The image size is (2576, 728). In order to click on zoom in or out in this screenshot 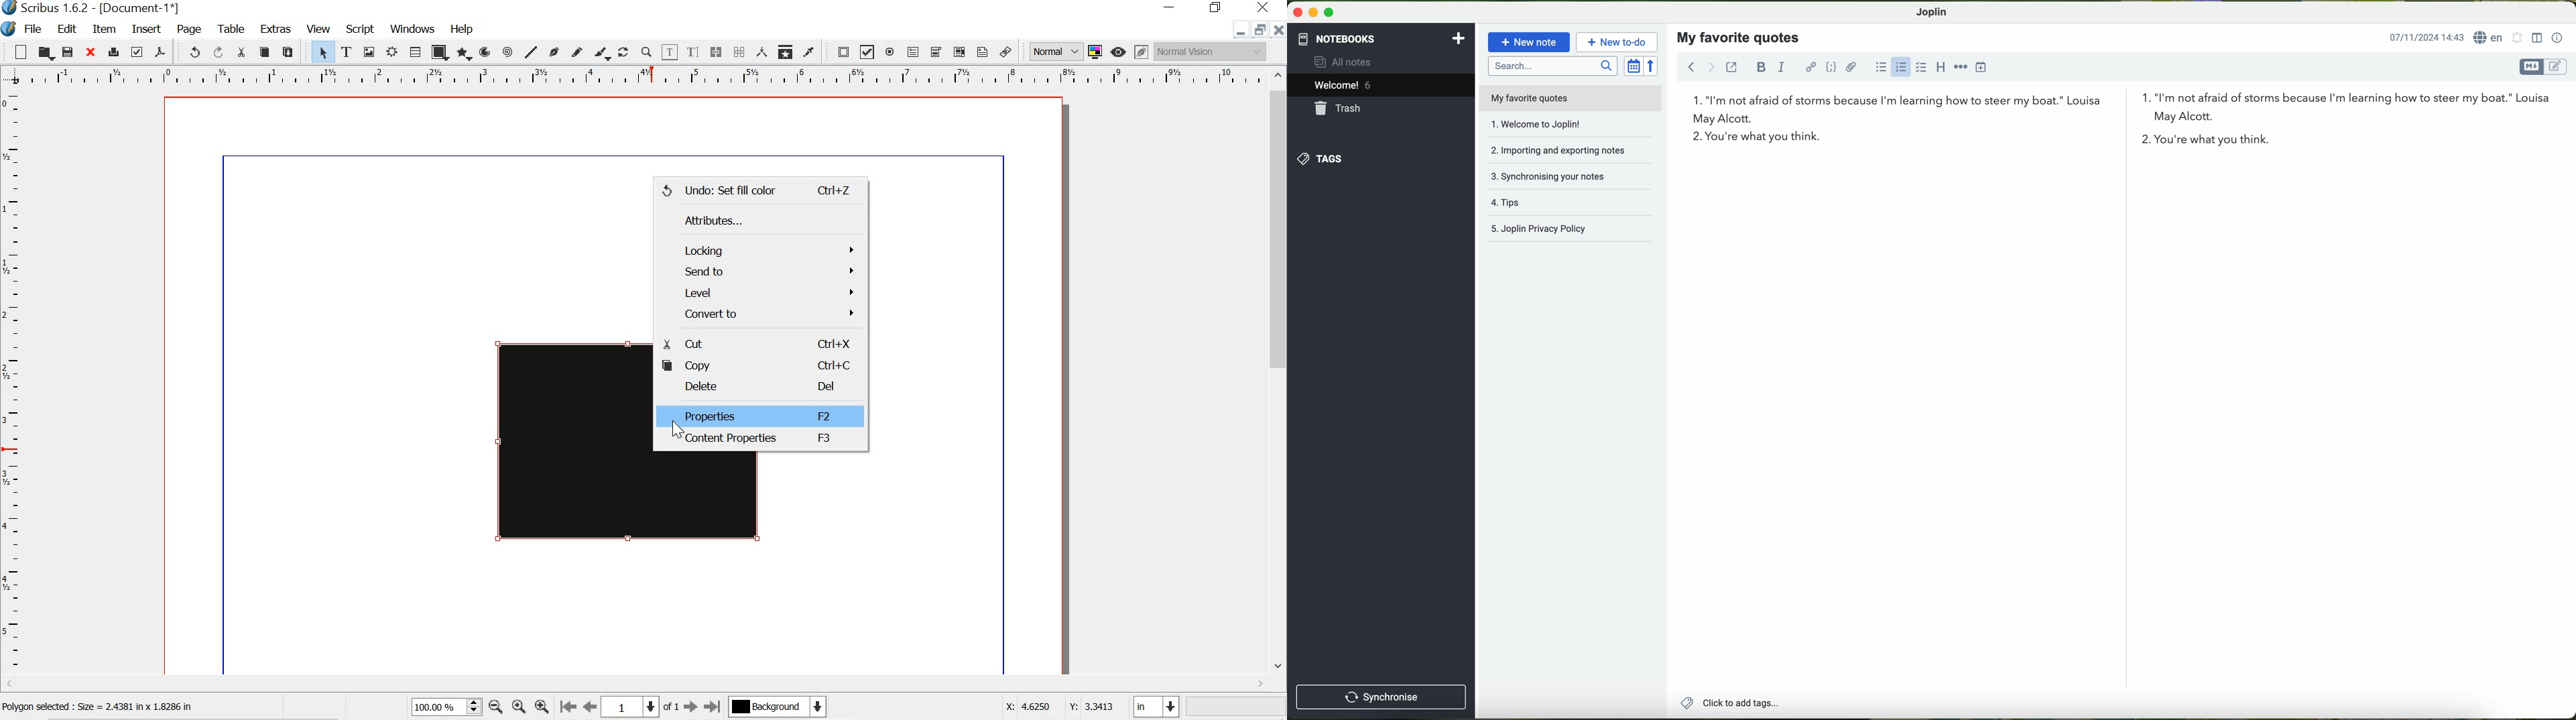, I will do `click(648, 52)`.